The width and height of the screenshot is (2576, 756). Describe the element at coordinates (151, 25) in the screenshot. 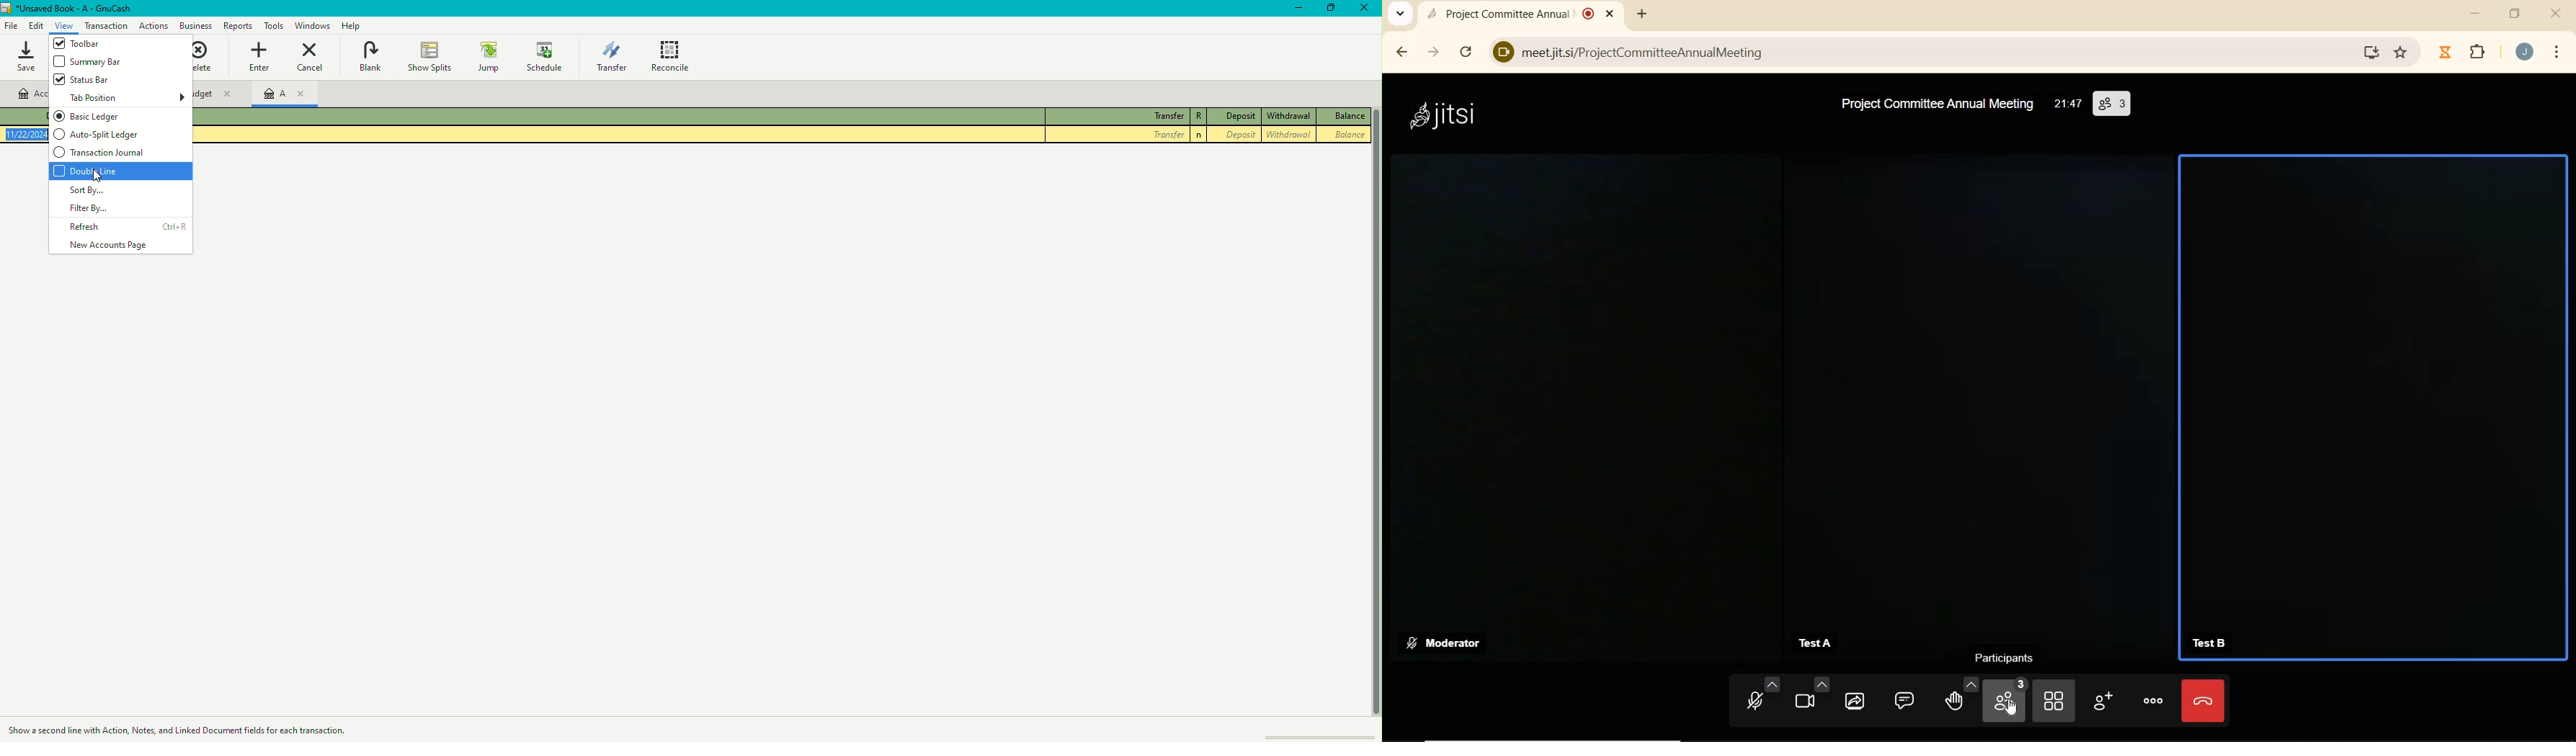

I see `Action` at that location.